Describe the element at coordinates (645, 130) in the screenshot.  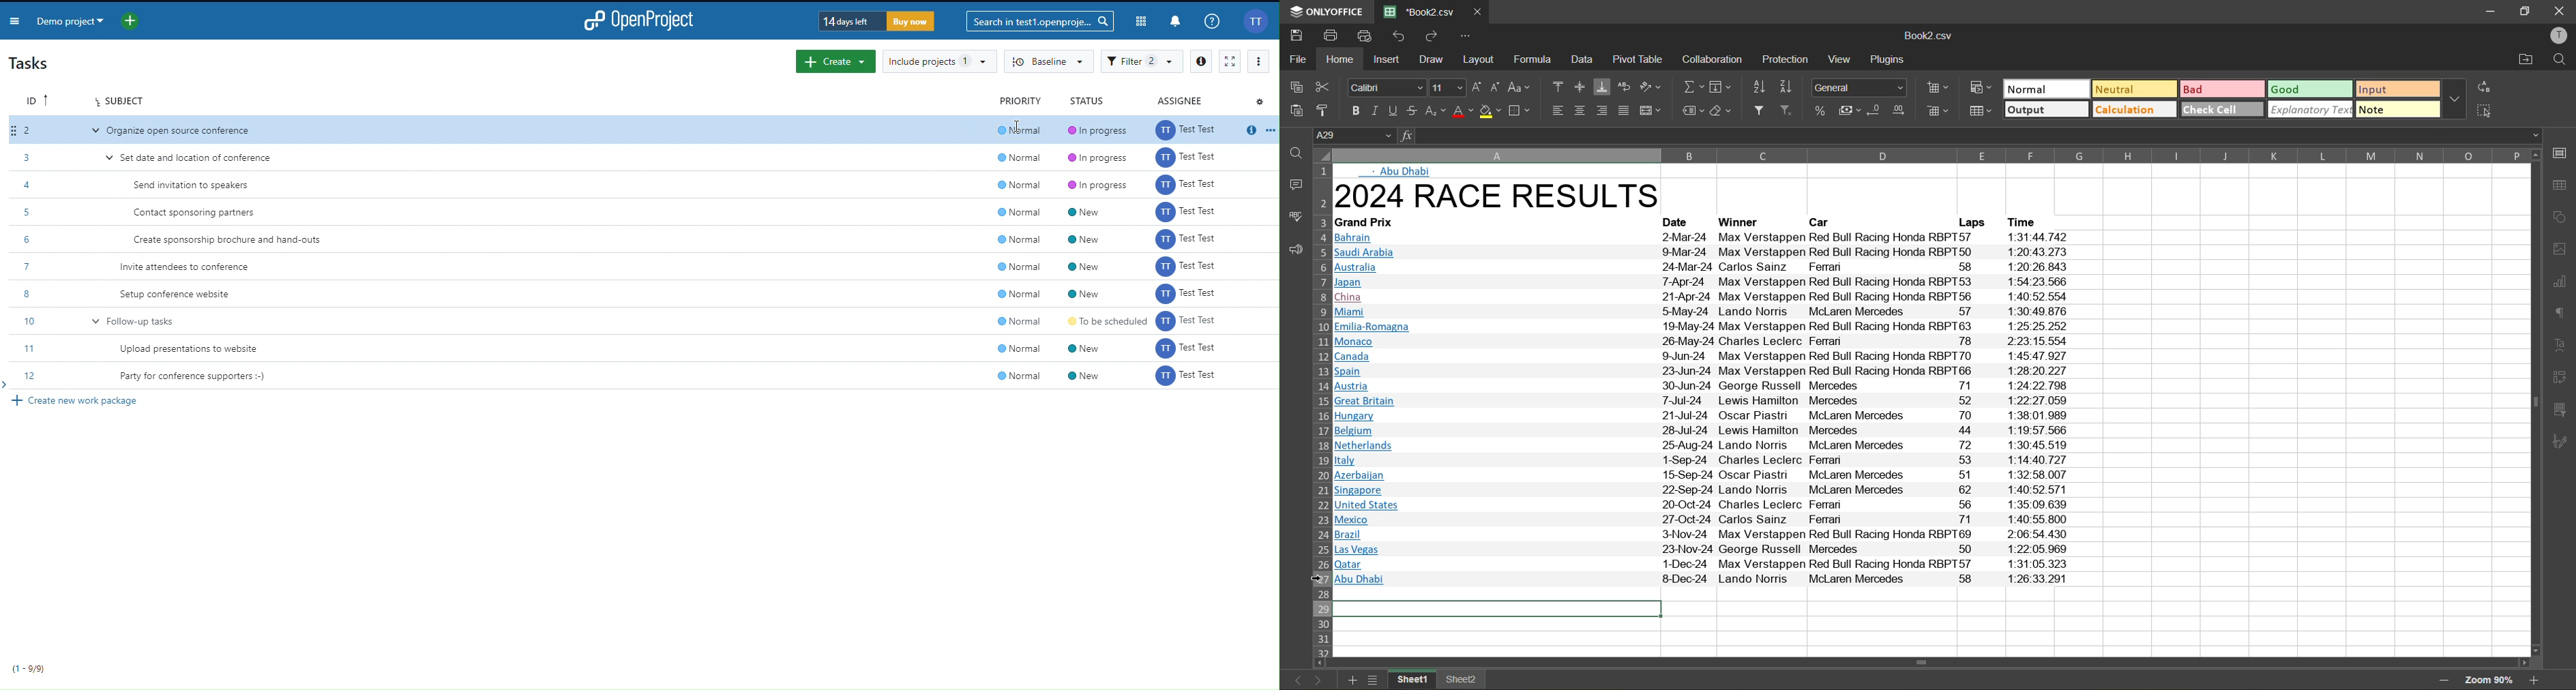
I see `32 v Organize open source conference. onbmal  @In progress Q Test Test 0 -` at that location.